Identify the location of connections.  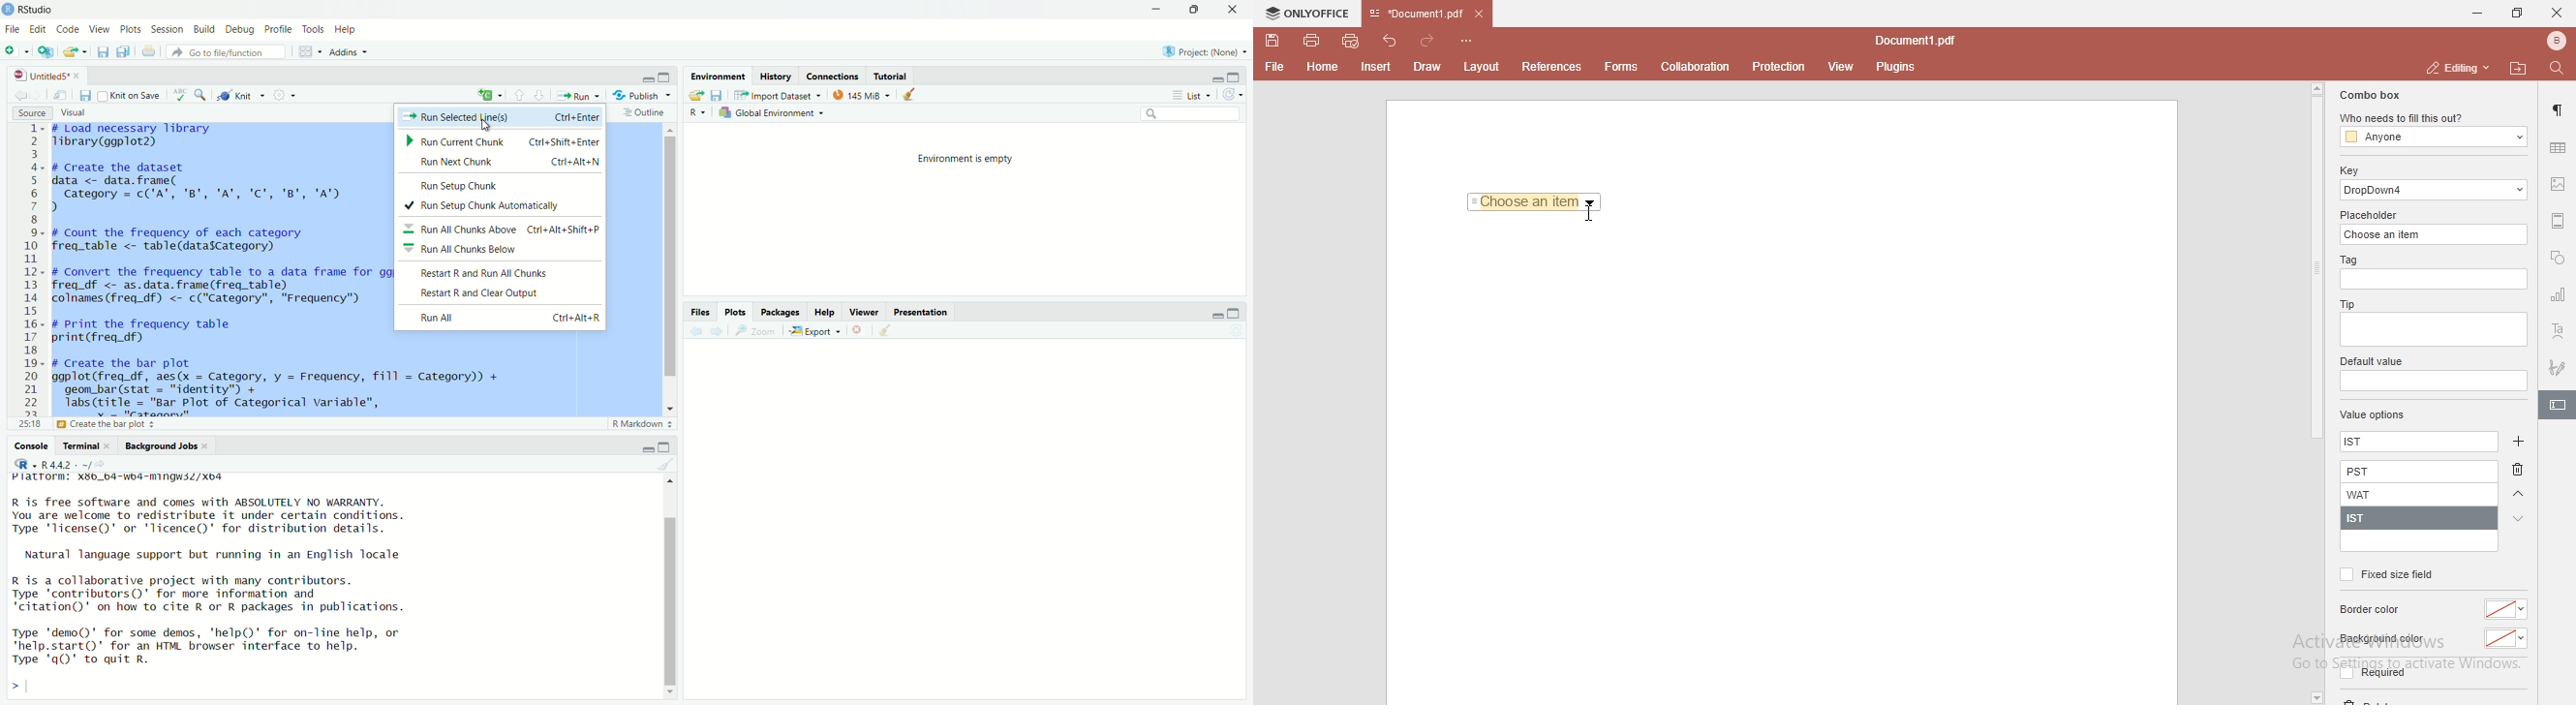
(834, 76).